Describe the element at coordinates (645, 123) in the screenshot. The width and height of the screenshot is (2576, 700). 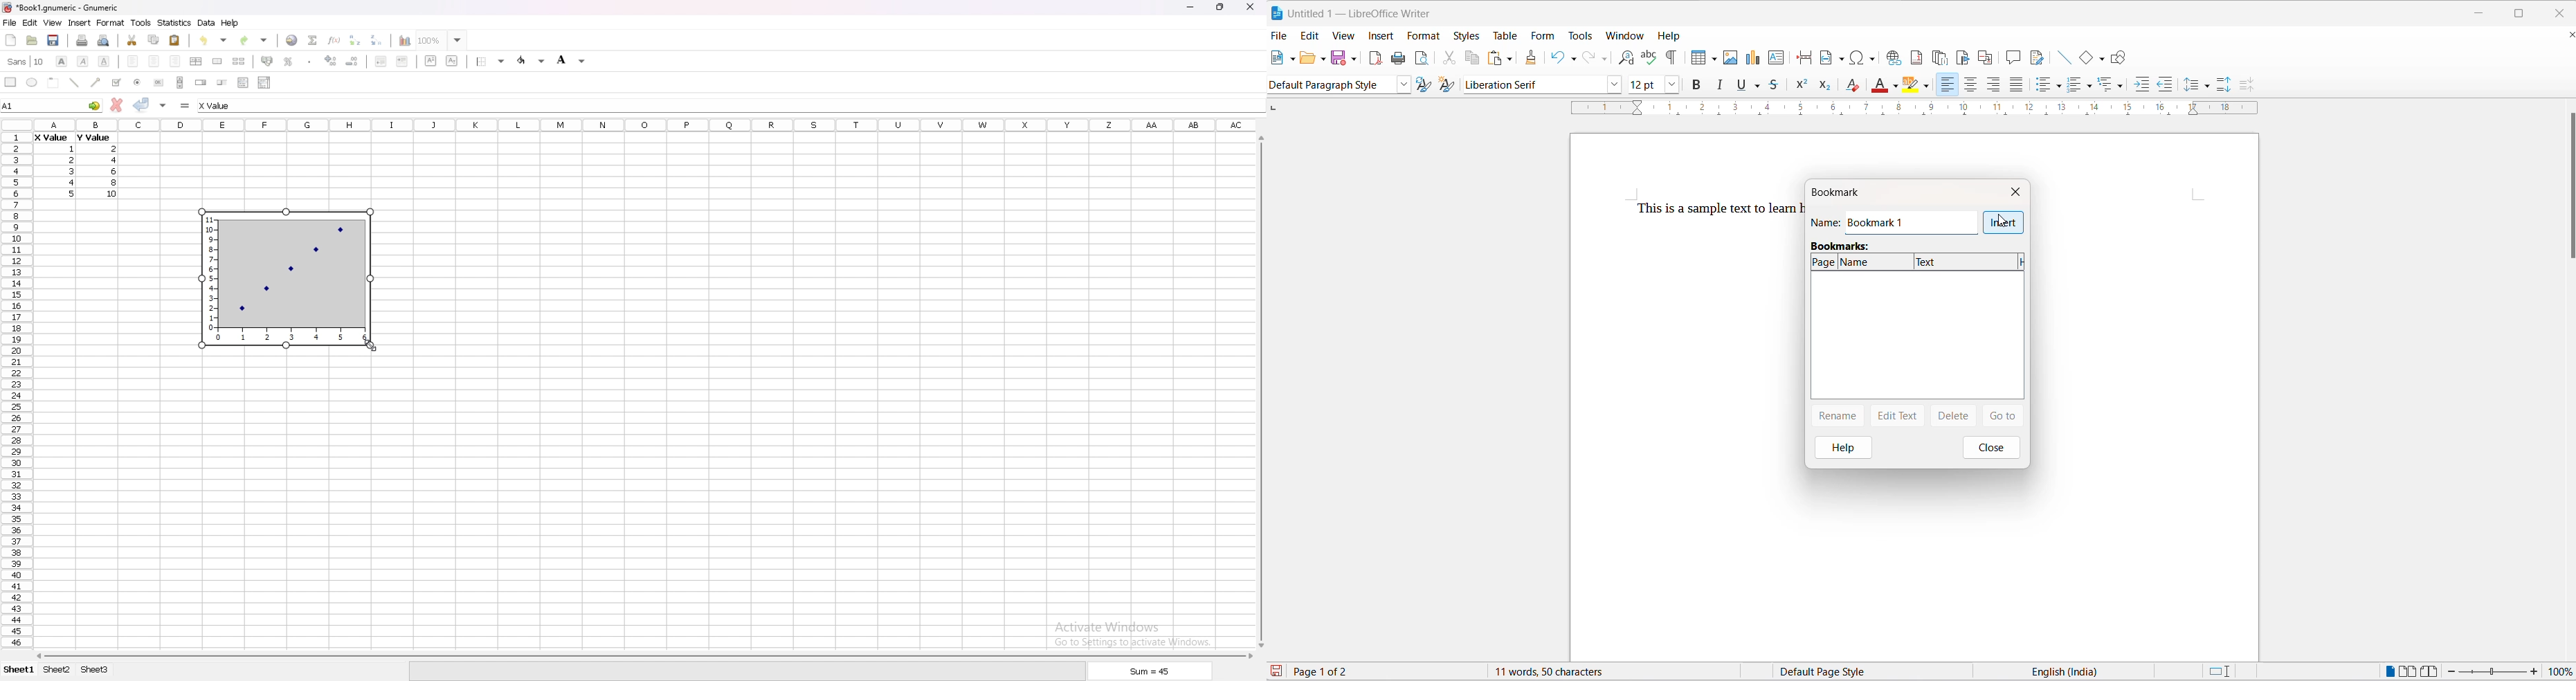
I see `columns` at that location.